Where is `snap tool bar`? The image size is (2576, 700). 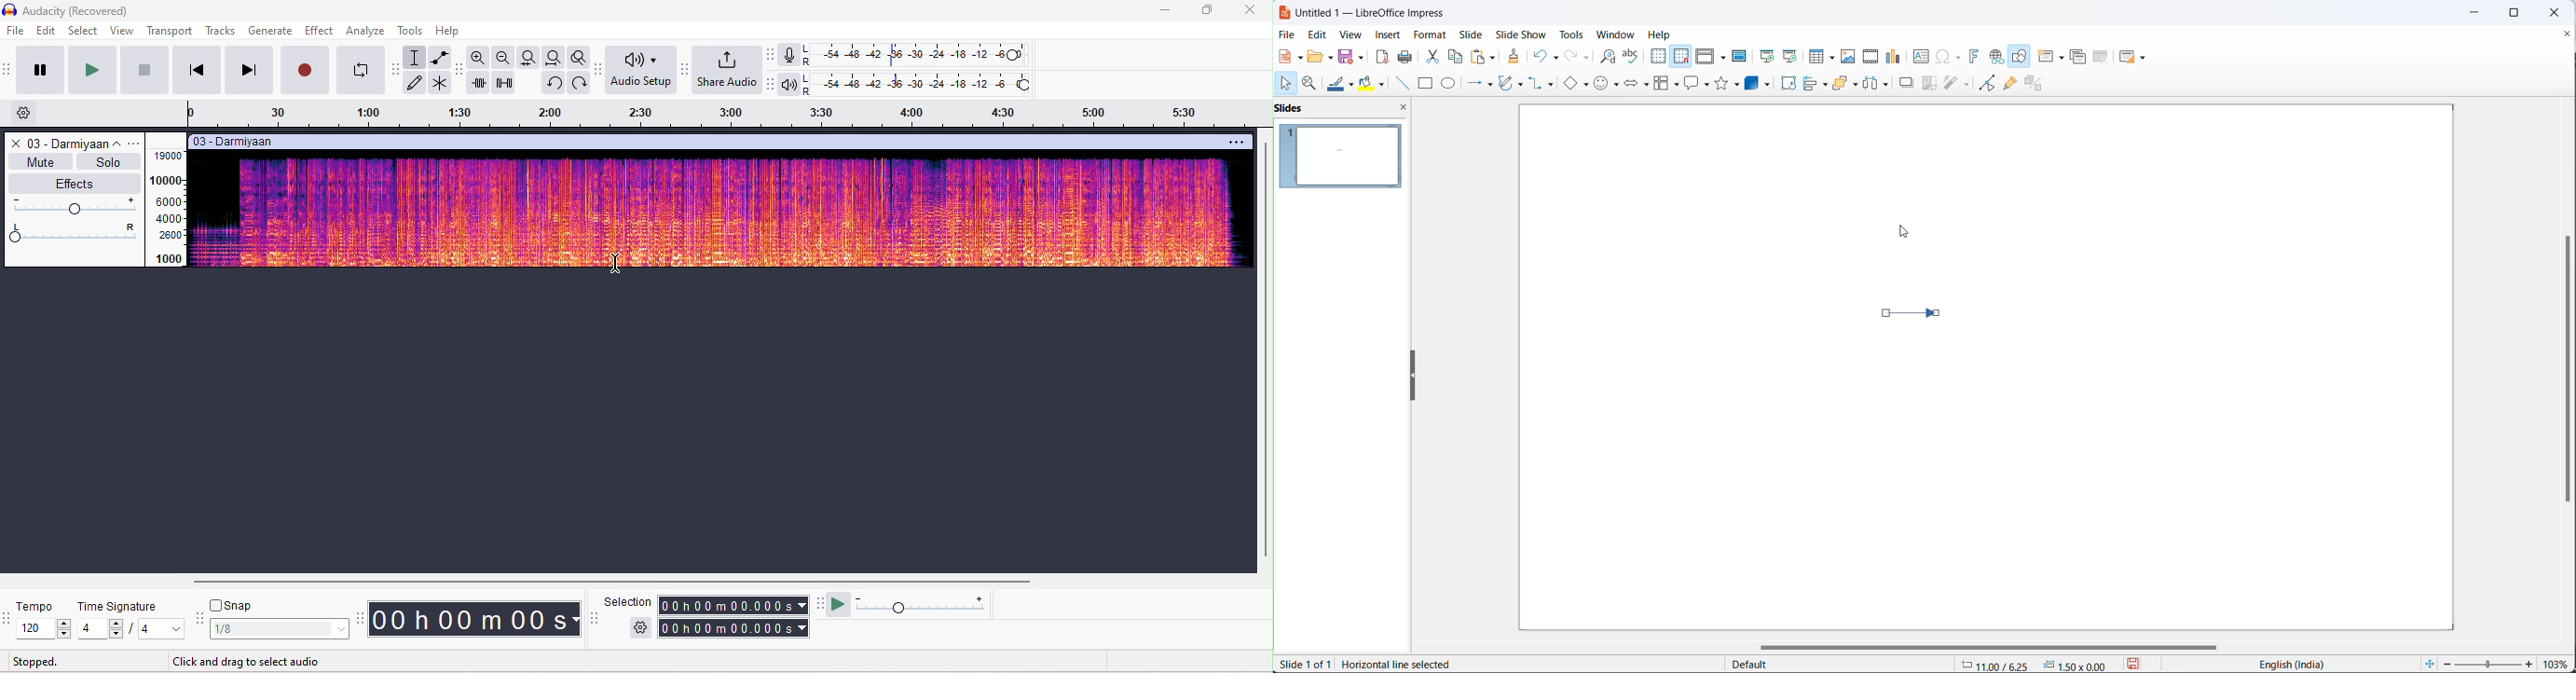
snap tool bar is located at coordinates (202, 619).